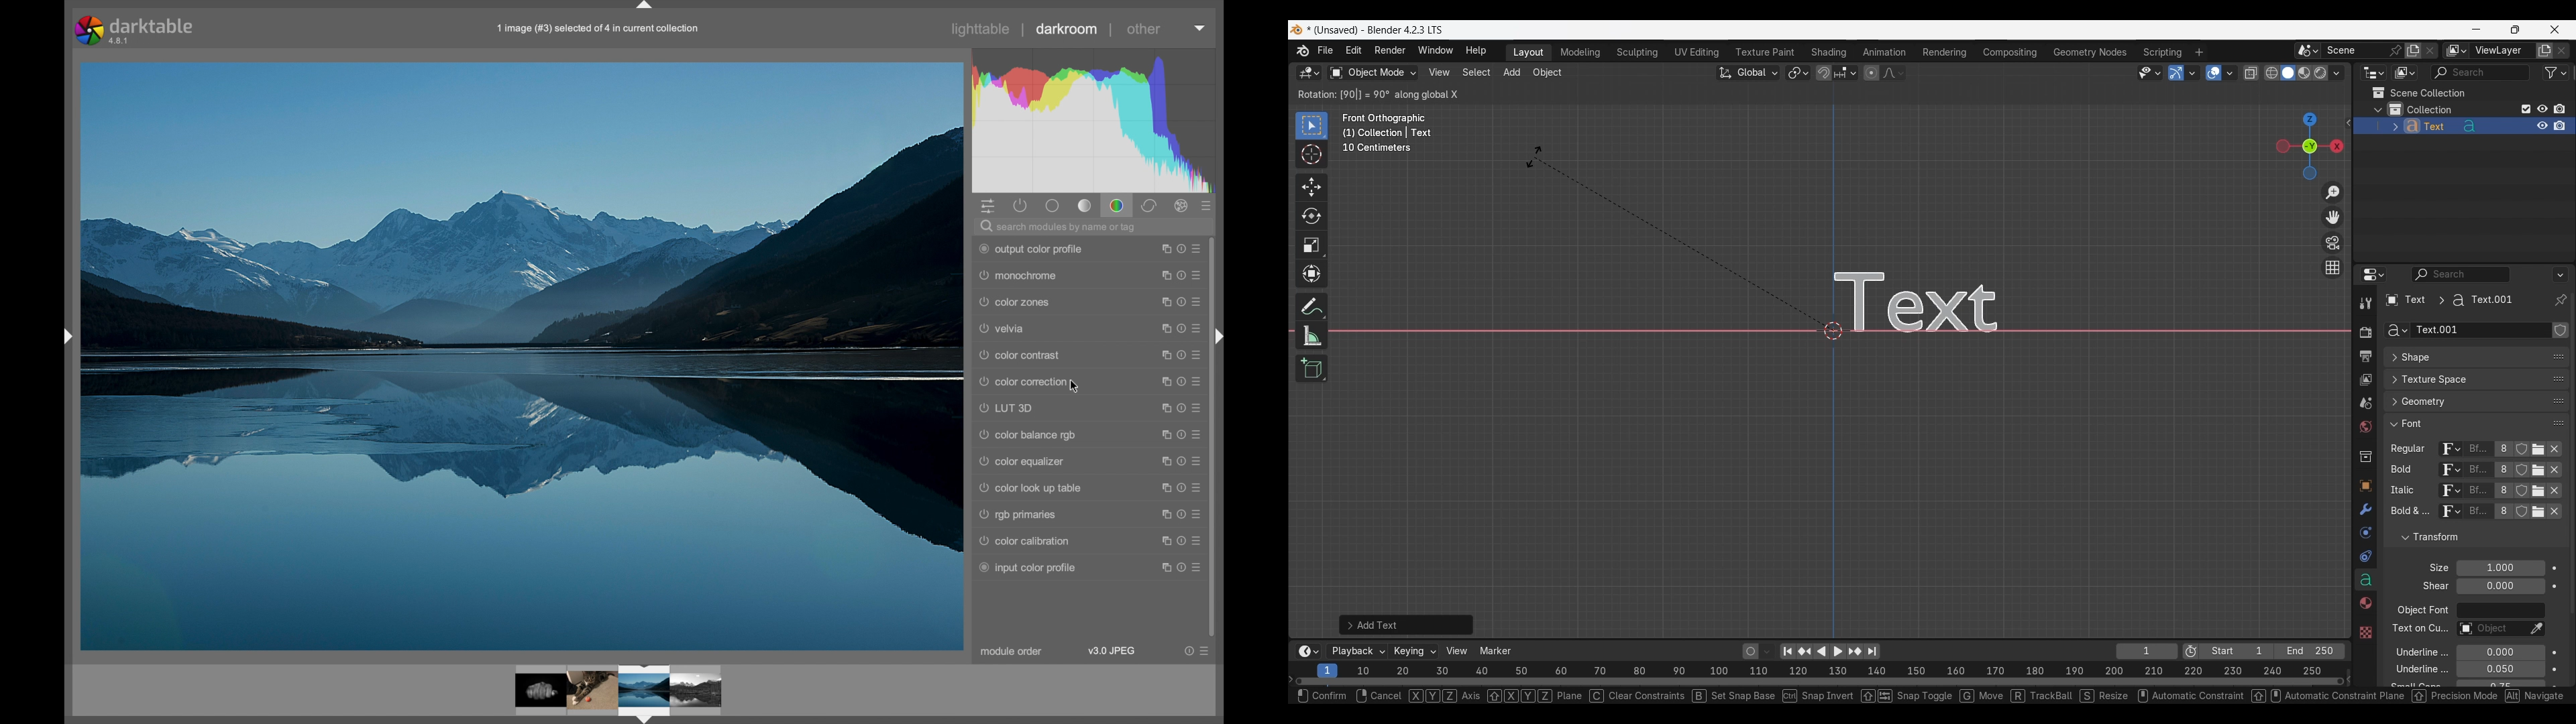  Describe the element at coordinates (982, 29) in the screenshot. I see `lighttable` at that location.